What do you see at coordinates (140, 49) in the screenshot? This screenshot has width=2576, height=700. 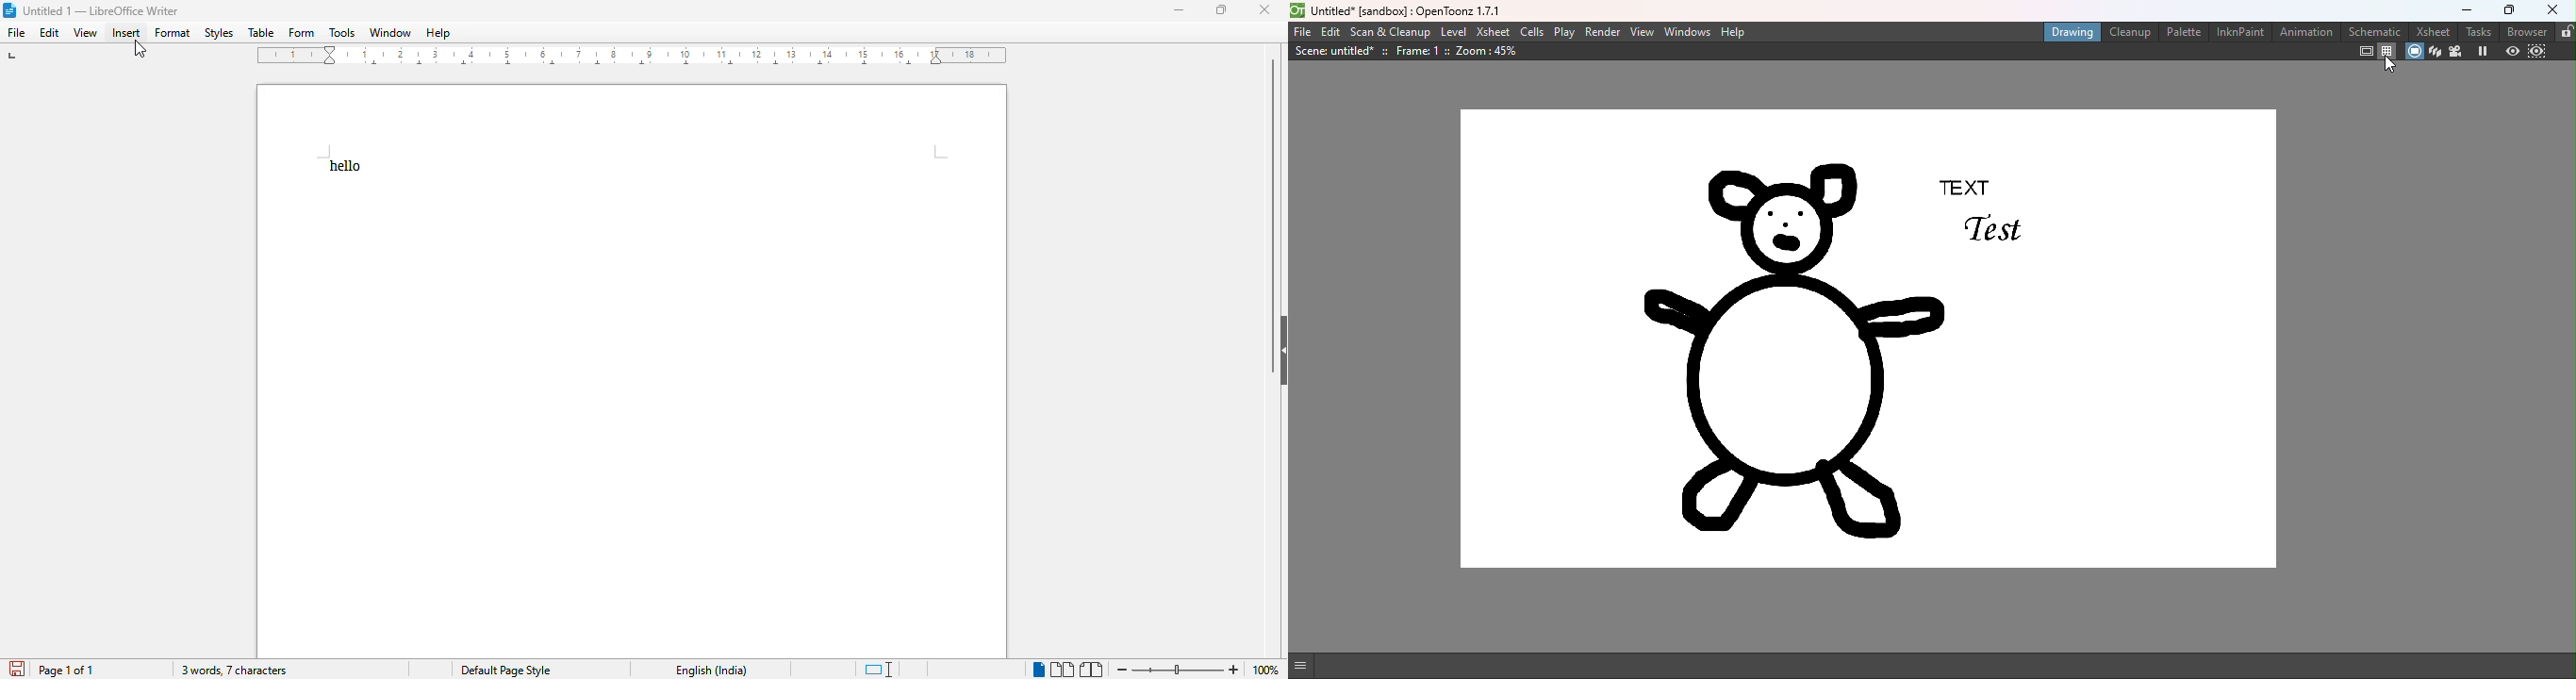 I see `cursor` at bounding box center [140, 49].